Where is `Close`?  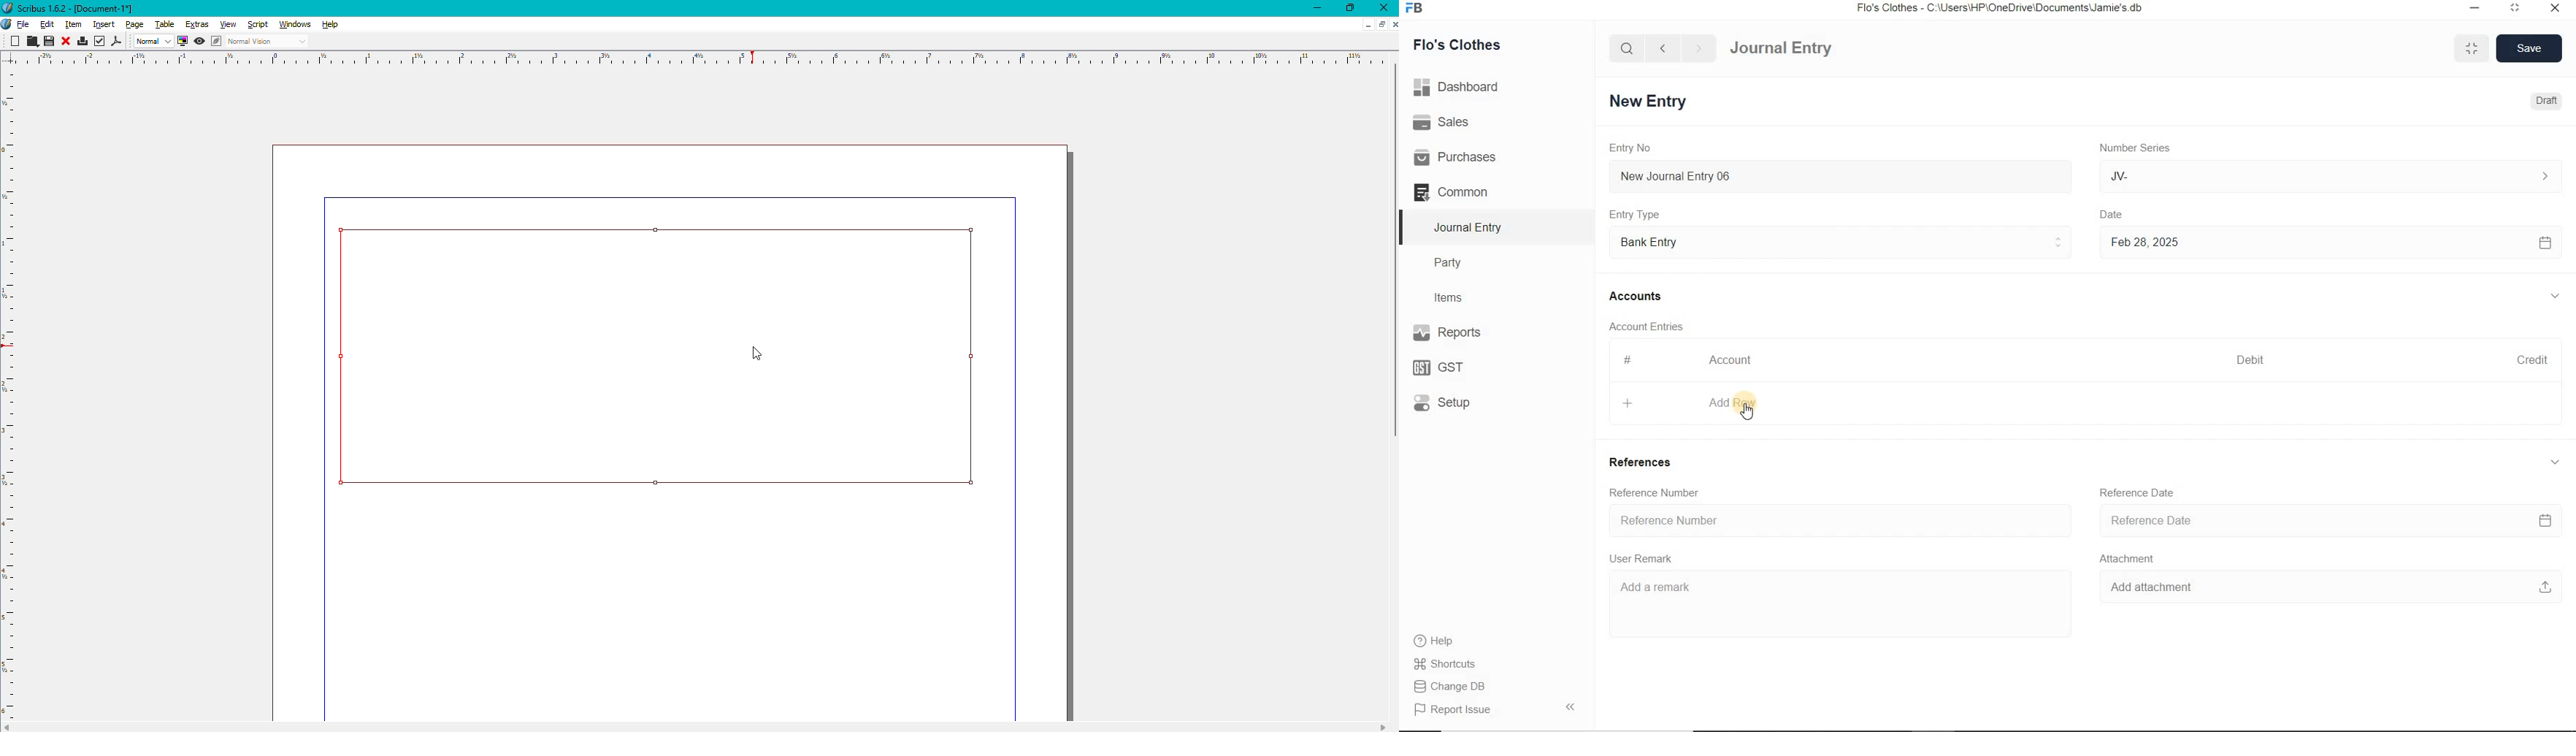 Close is located at coordinates (65, 40).